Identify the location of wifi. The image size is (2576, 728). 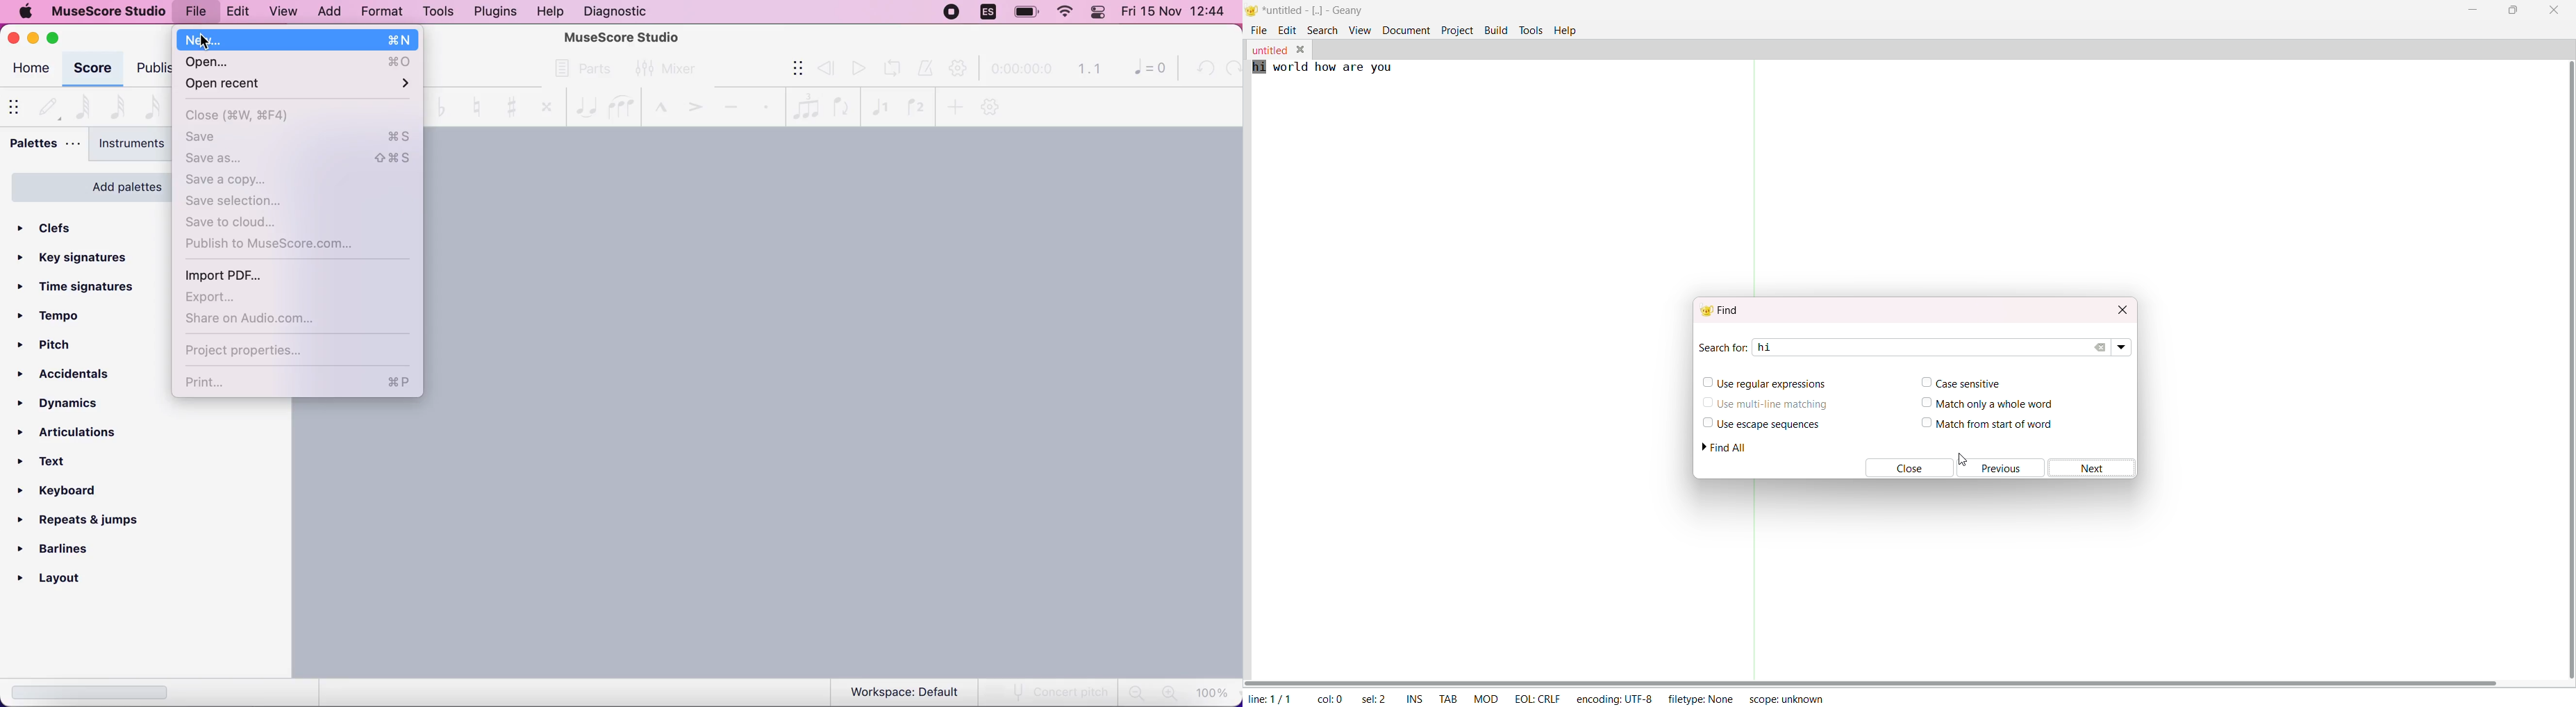
(1064, 12).